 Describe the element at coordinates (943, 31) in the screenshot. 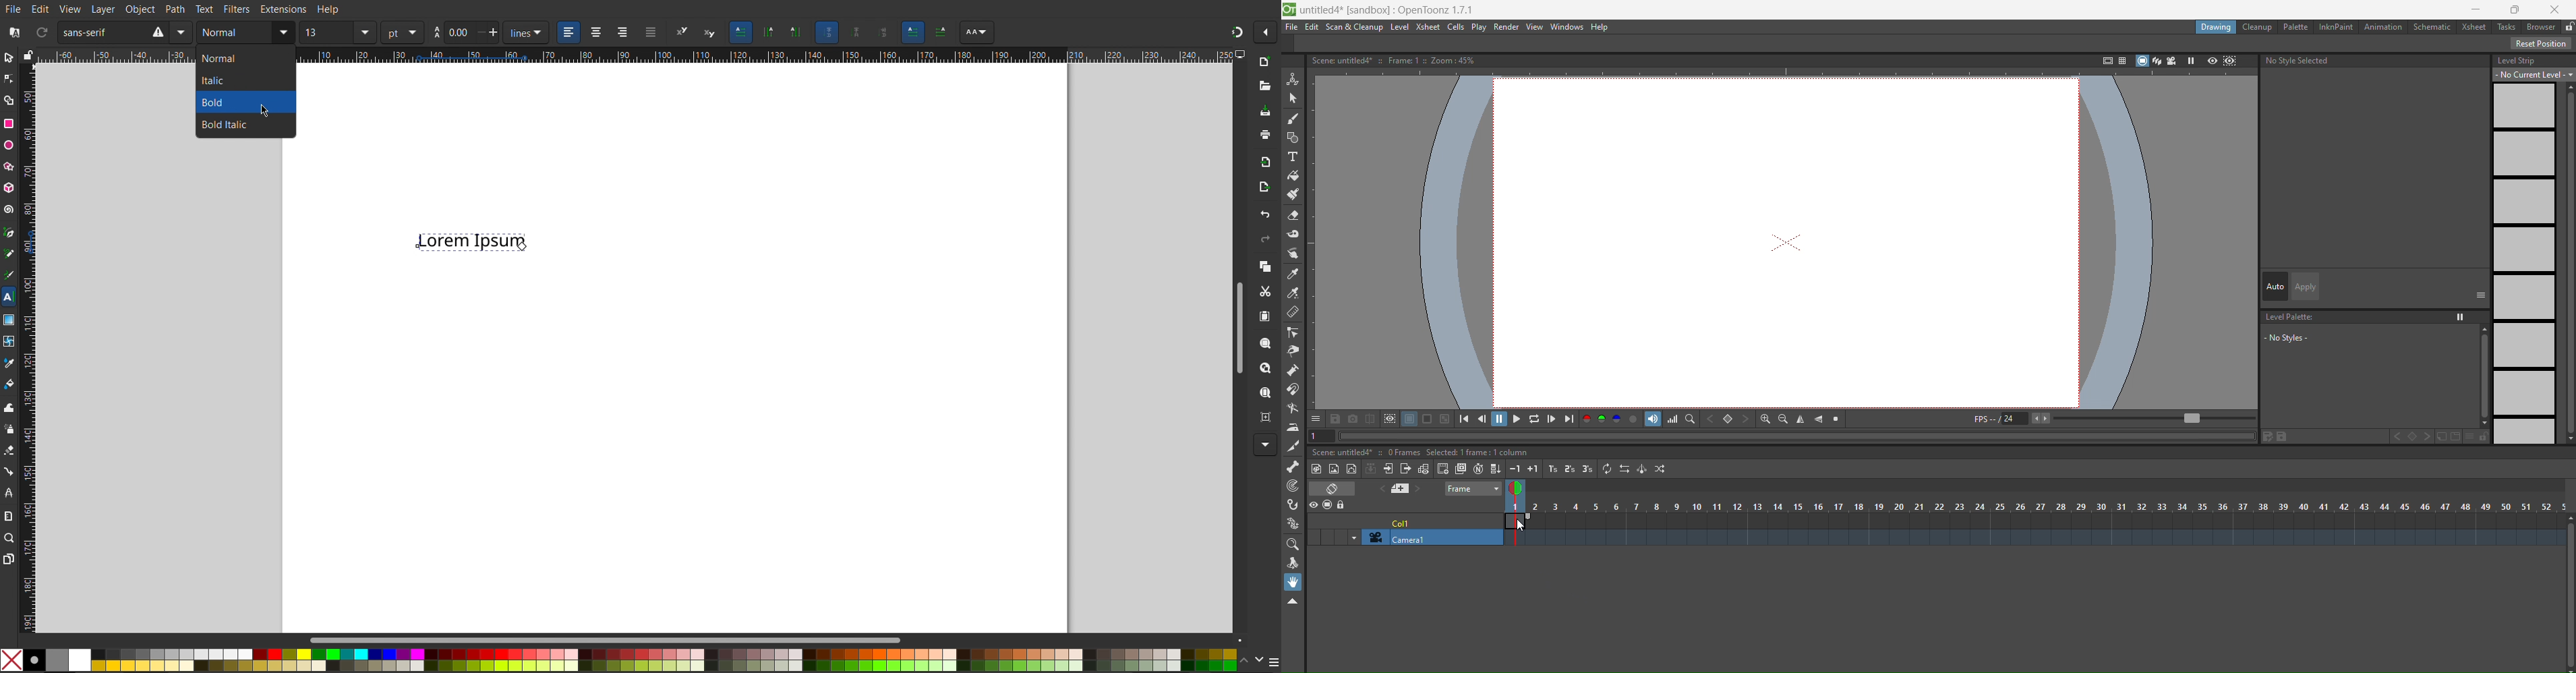

I see `Right to left text` at that location.